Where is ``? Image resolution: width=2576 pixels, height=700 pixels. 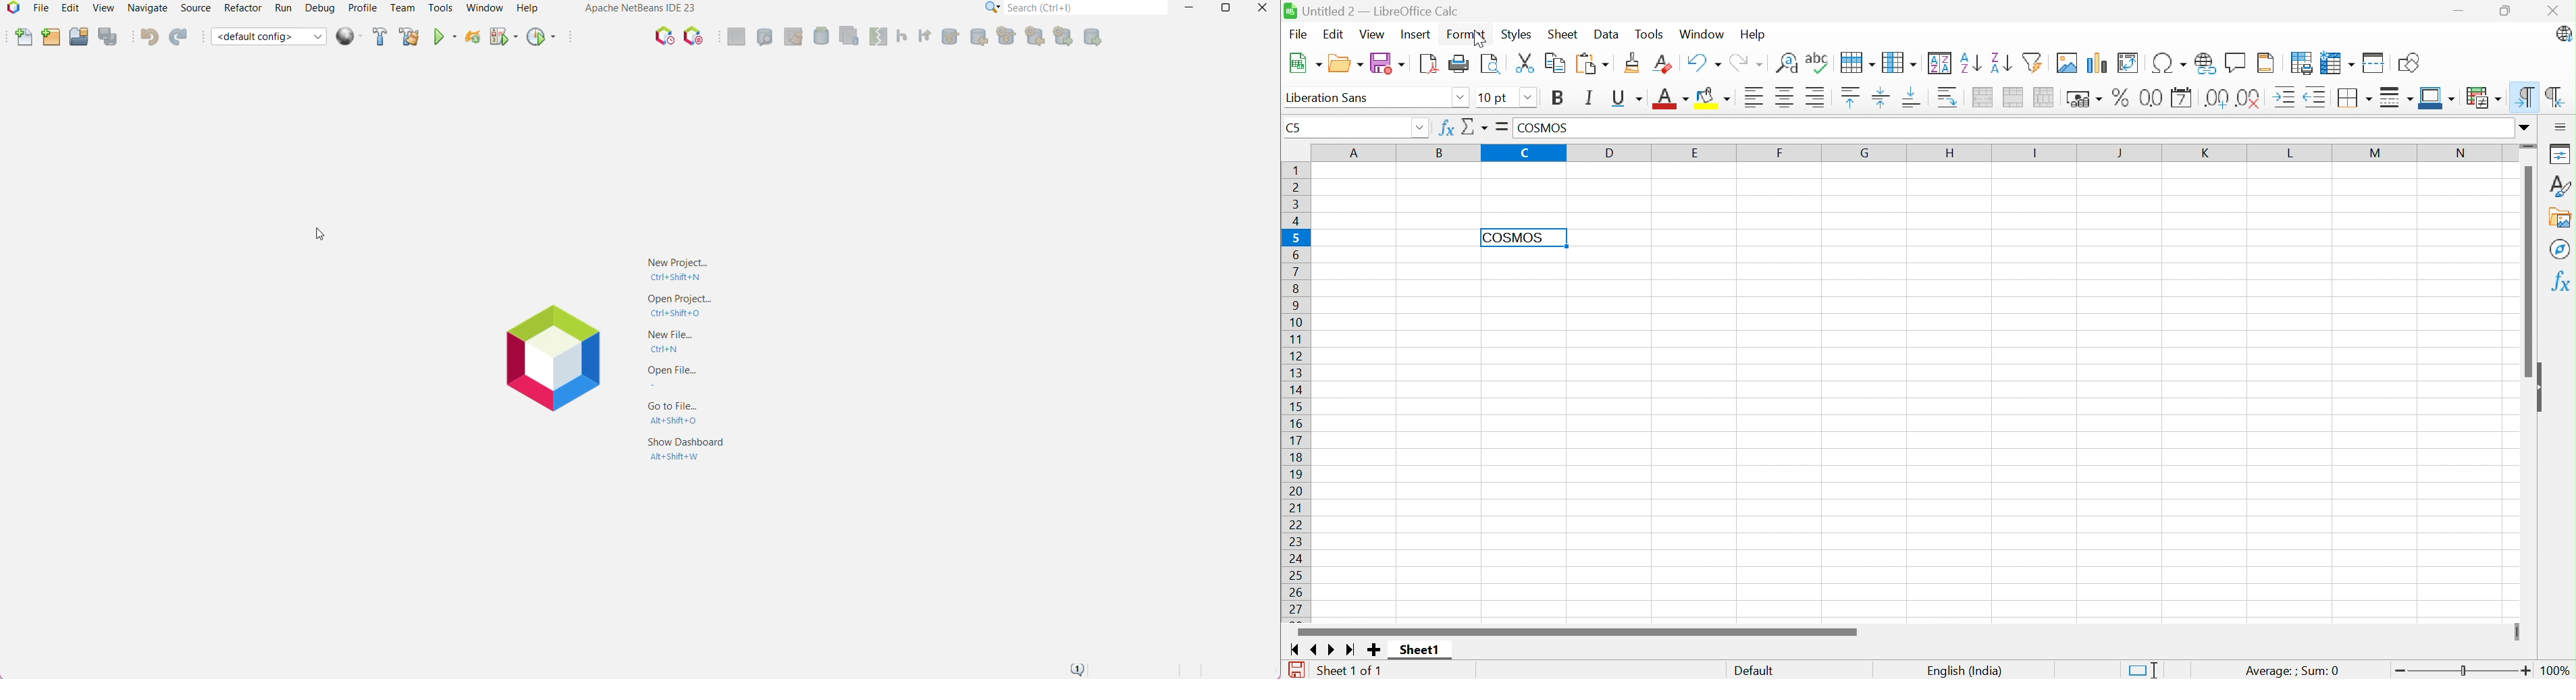  is located at coordinates (1375, 33).